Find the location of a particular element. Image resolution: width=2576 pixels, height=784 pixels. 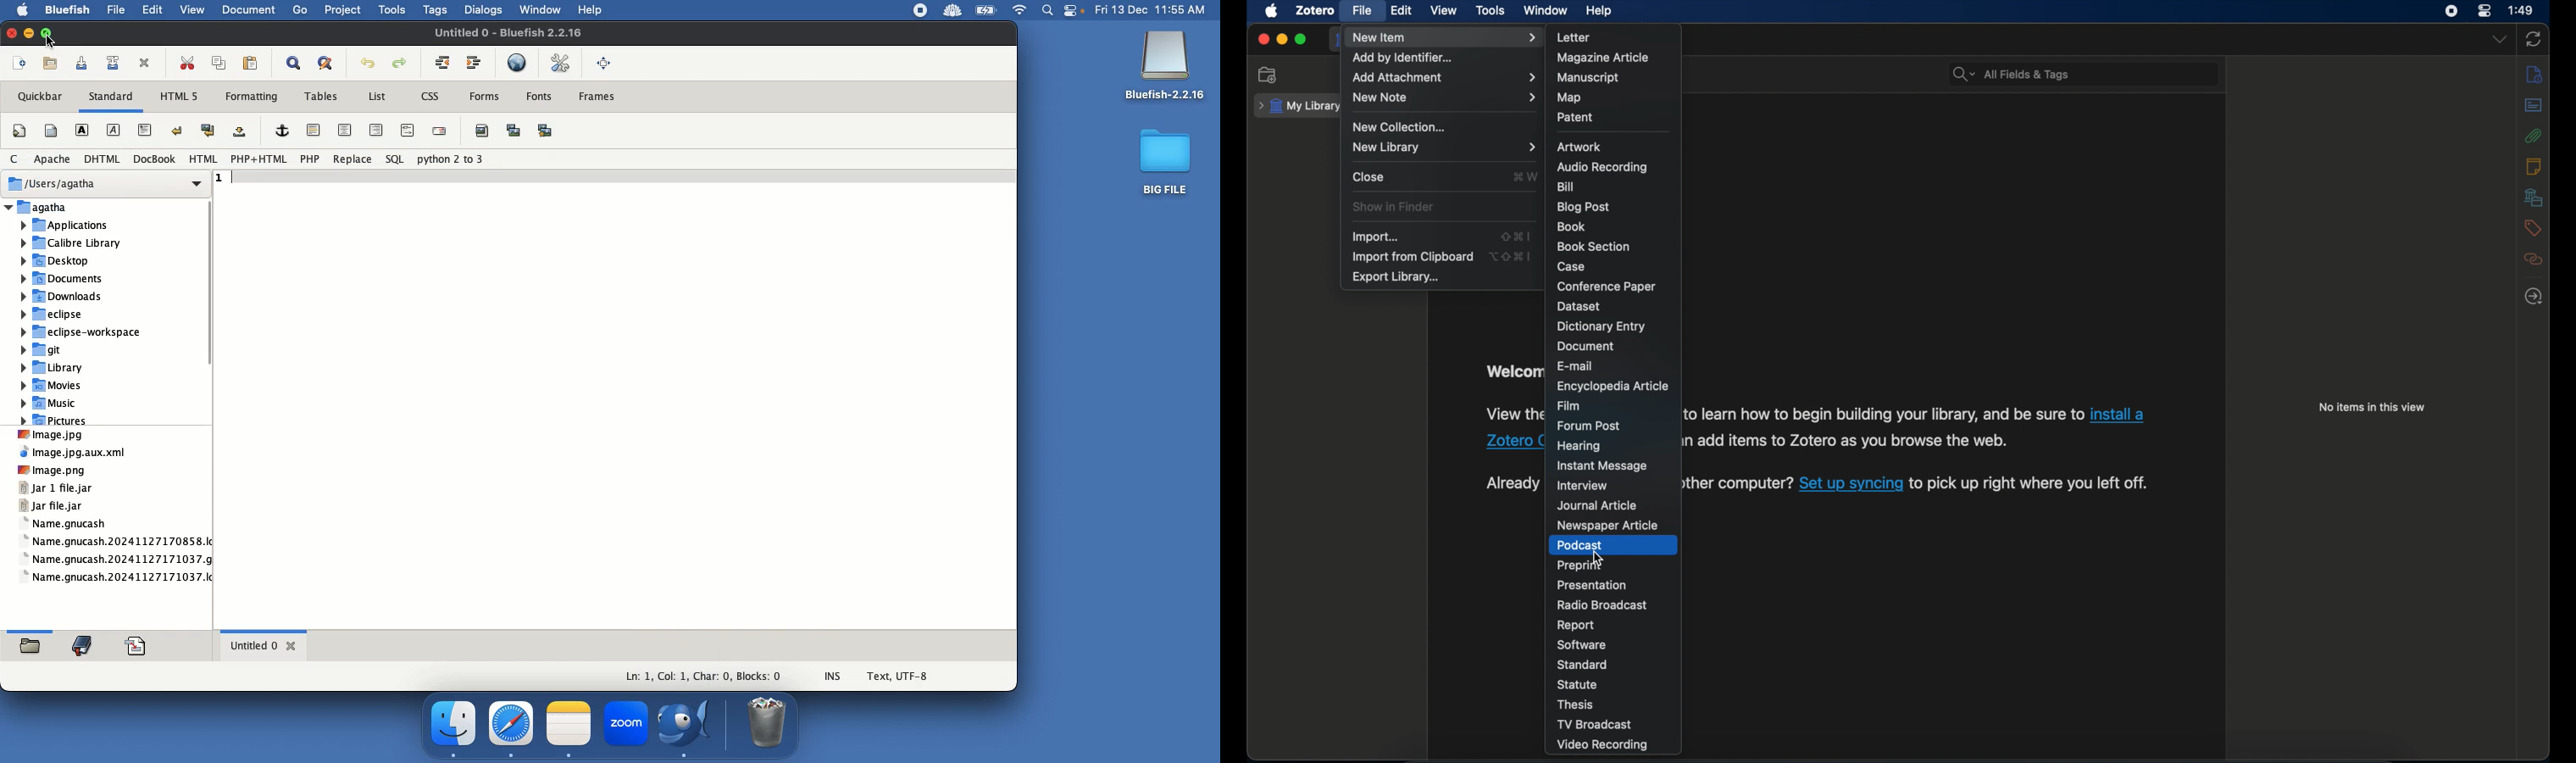

newspaper article is located at coordinates (1609, 526).